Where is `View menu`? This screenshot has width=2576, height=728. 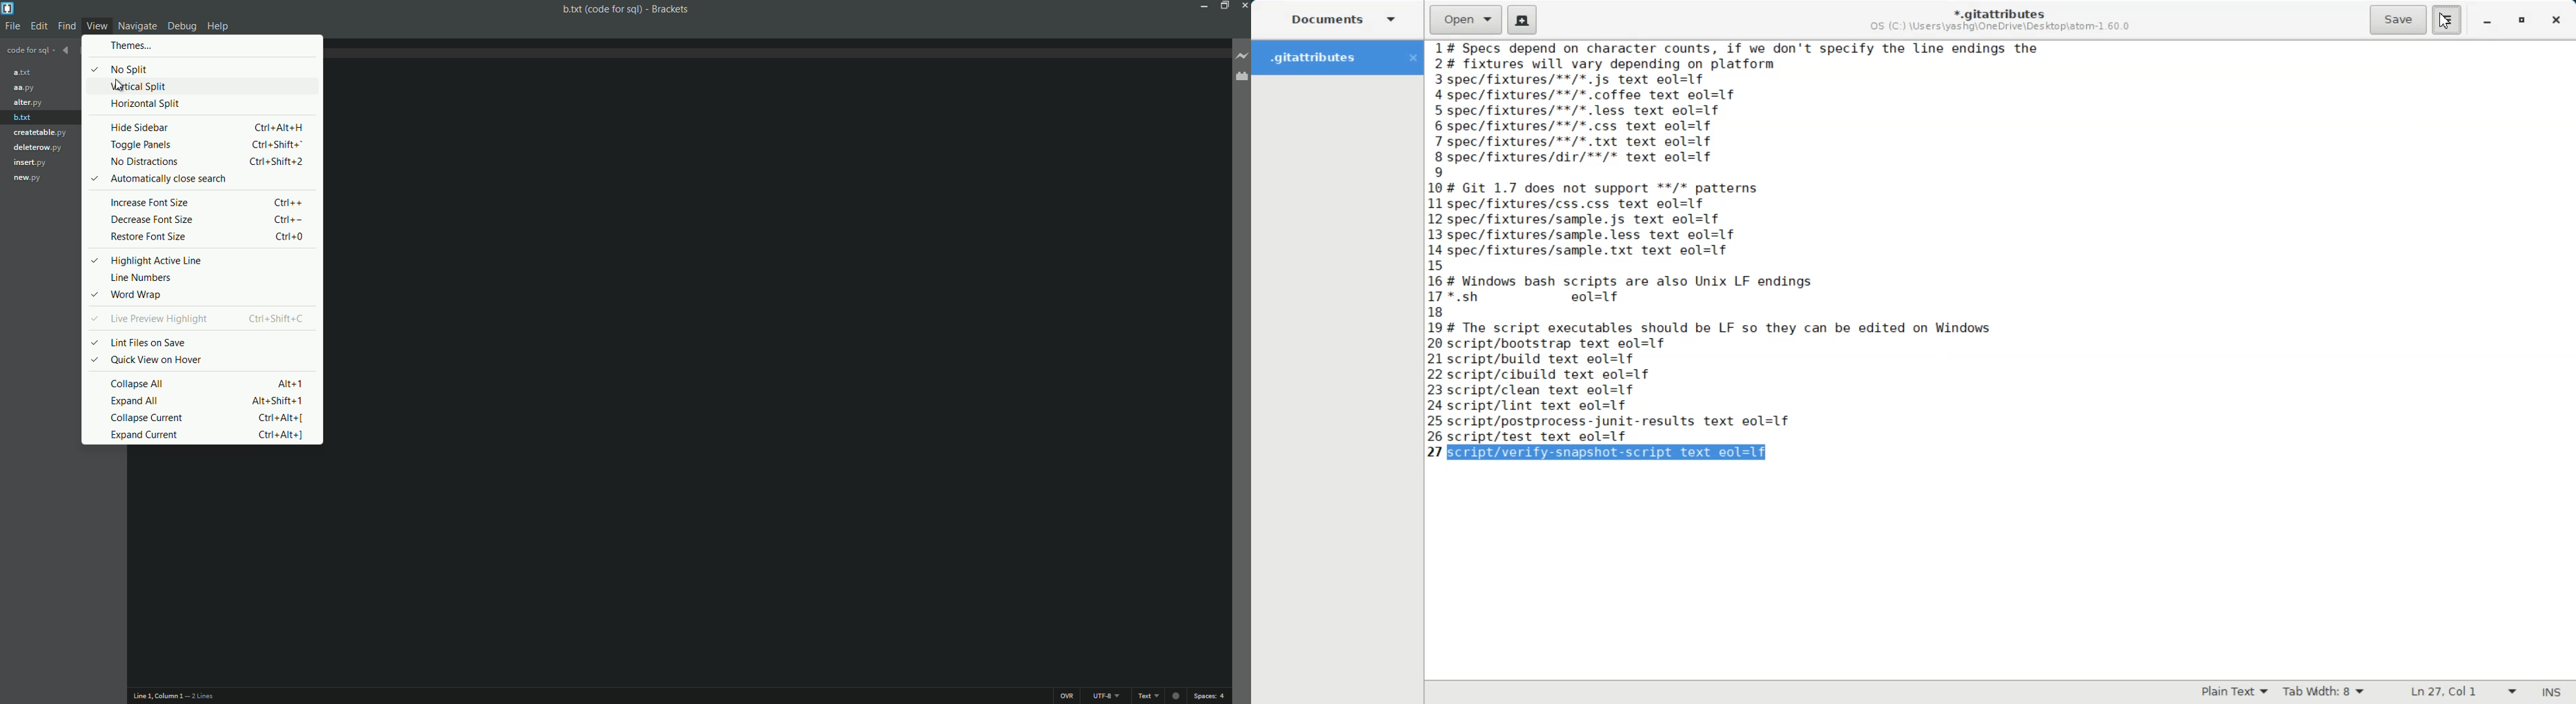 View menu is located at coordinates (97, 25).